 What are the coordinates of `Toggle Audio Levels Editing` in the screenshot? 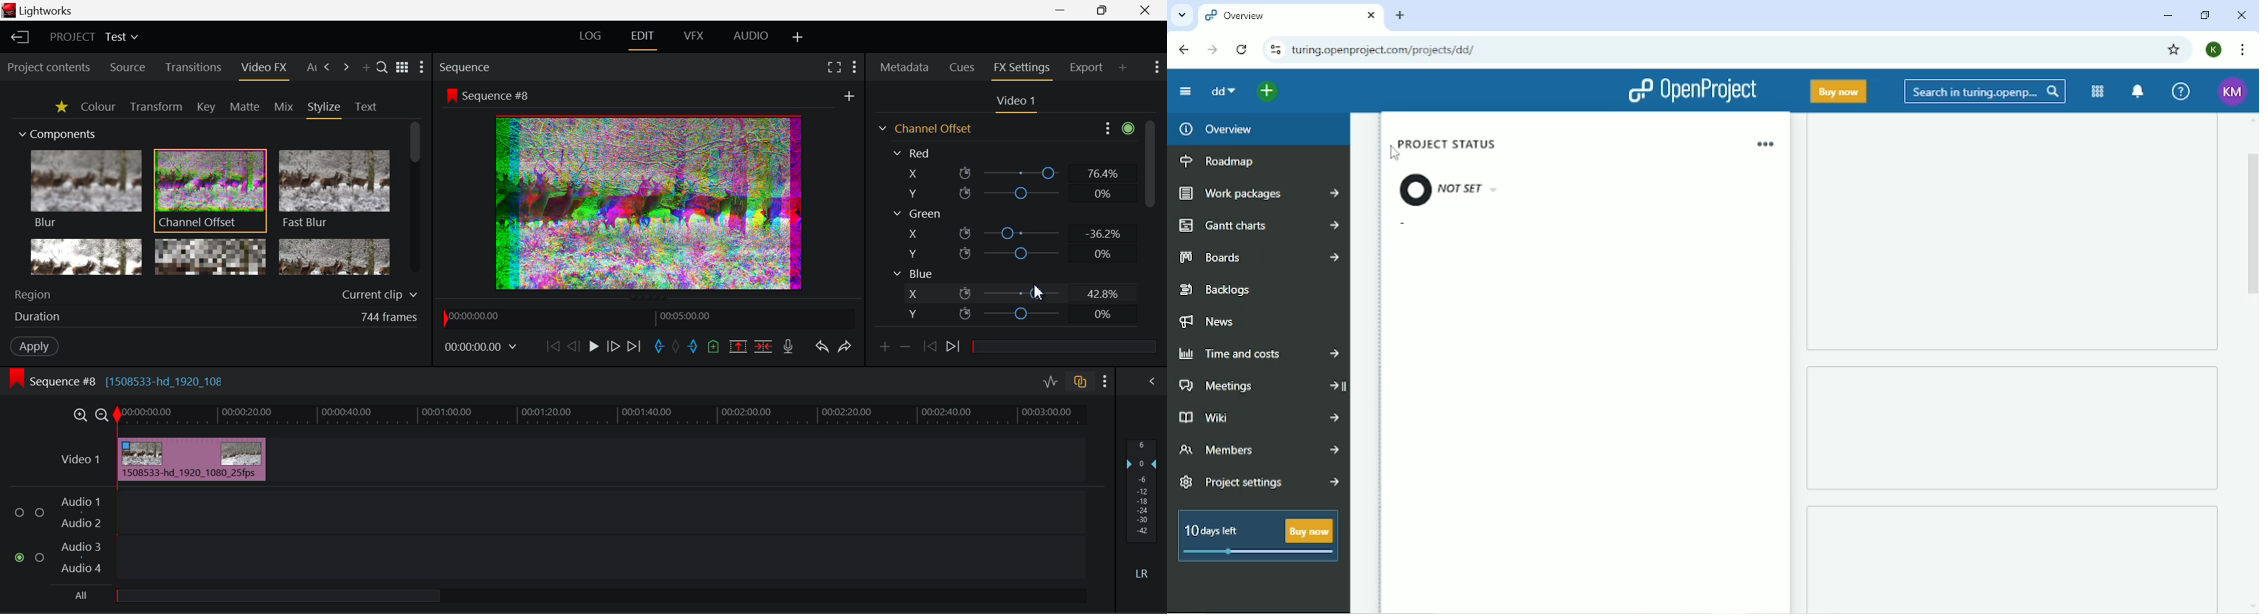 It's located at (1052, 382).